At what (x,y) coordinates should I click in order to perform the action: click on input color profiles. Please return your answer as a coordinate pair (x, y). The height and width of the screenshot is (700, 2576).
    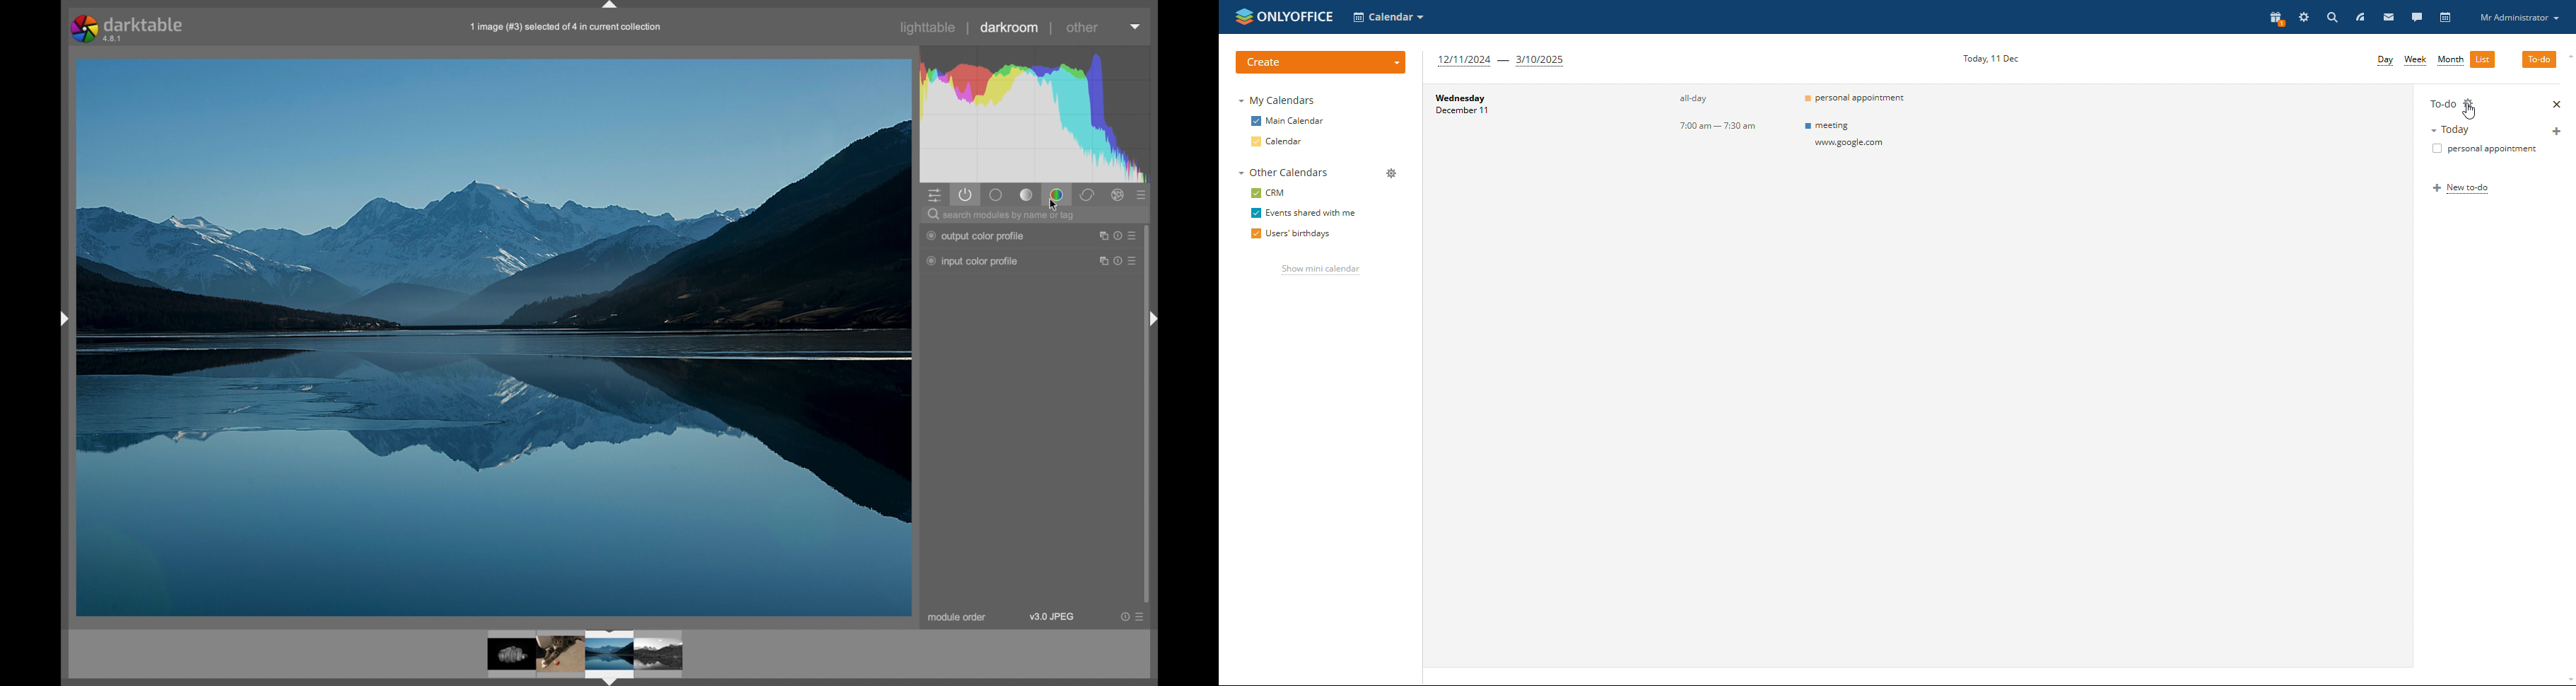
    Looking at the image, I should click on (973, 262).